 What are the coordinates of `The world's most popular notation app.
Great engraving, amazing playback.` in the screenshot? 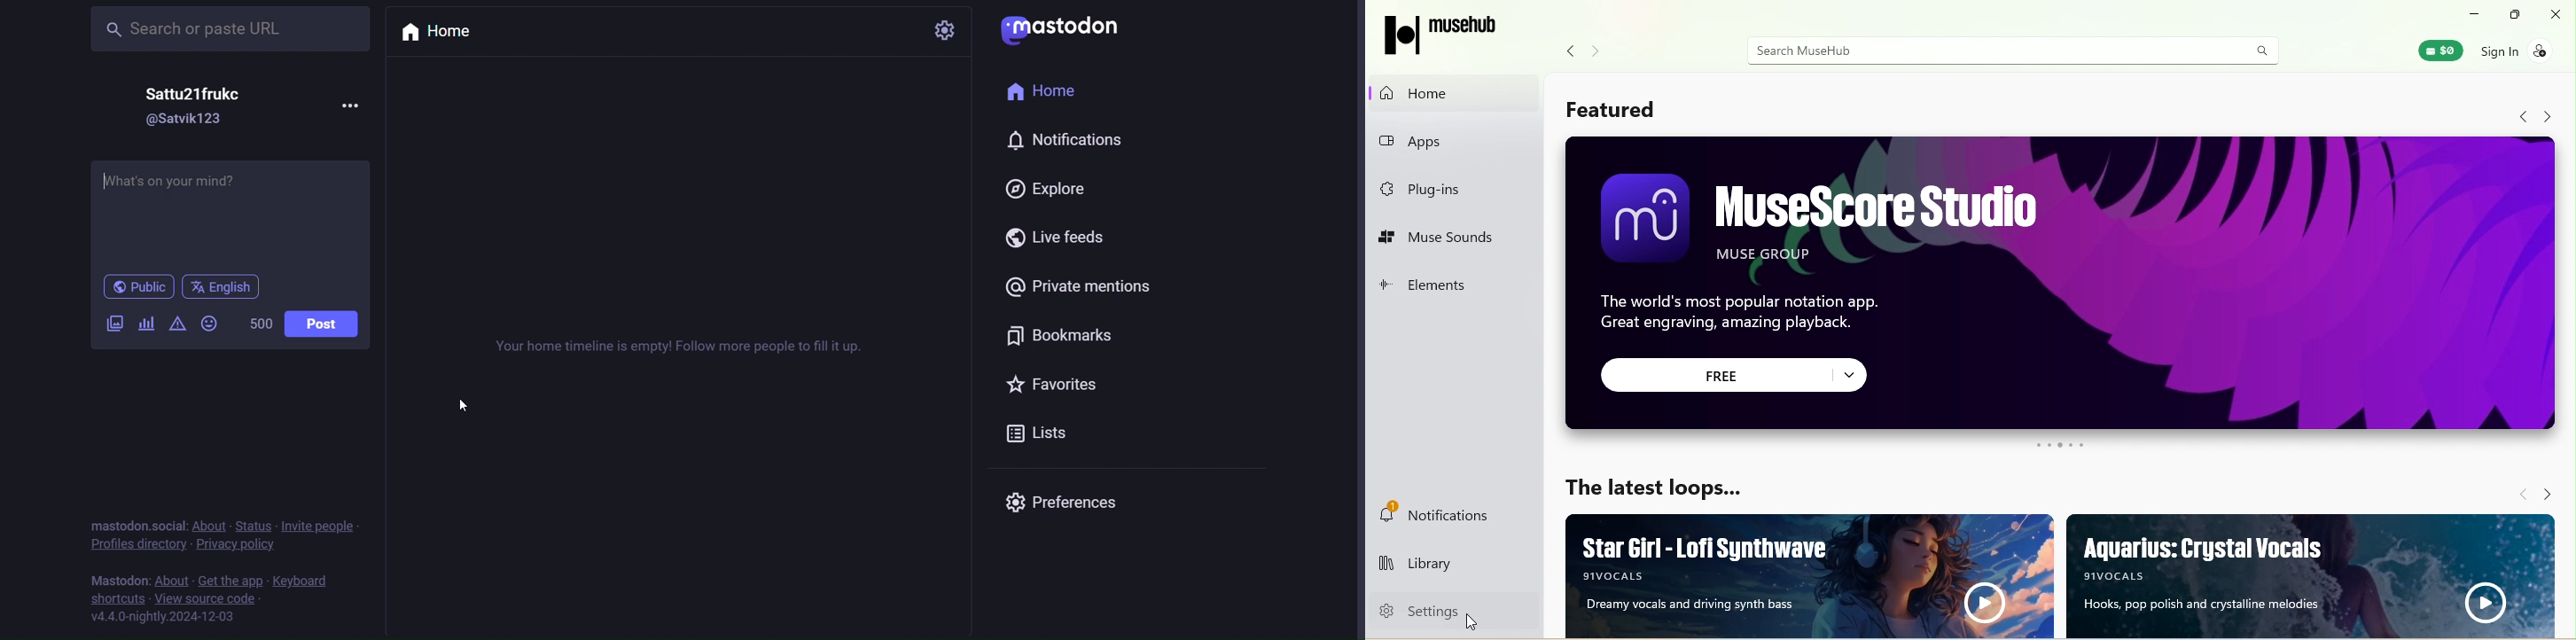 It's located at (1740, 311).